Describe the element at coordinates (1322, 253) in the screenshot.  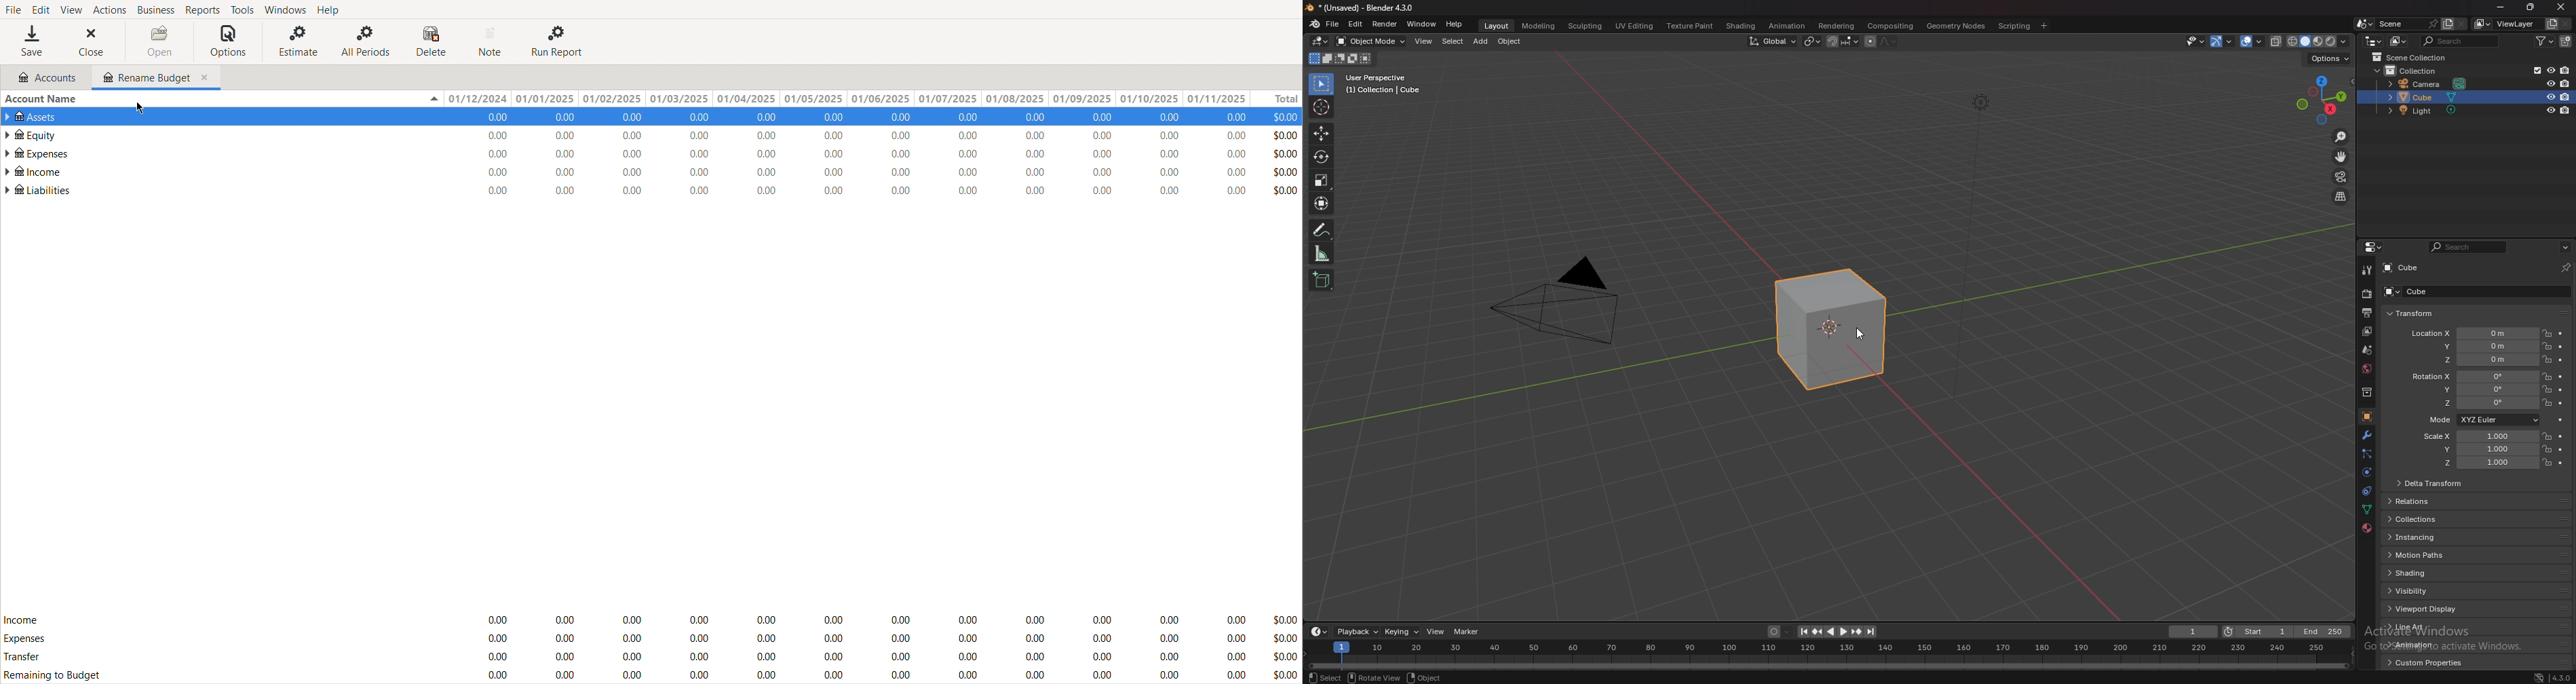
I see `measure` at that location.